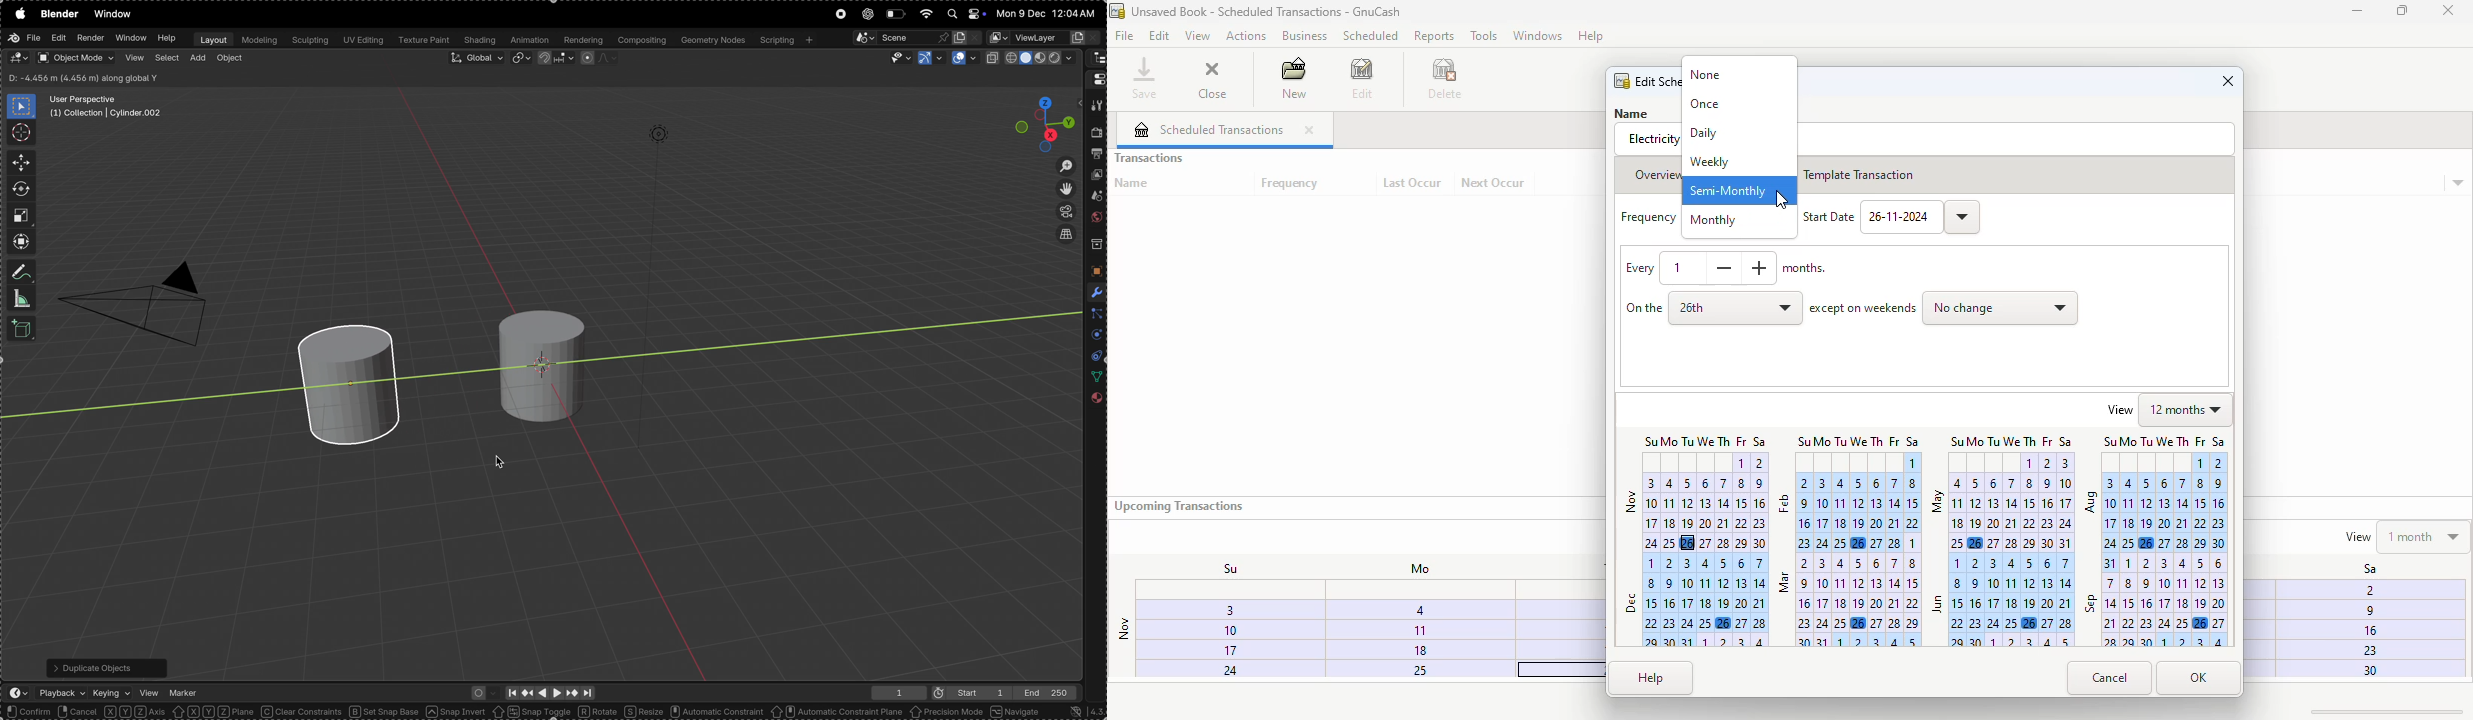 This screenshot has width=2492, height=728. Describe the element at coordinates (530, 41) in the screenshot. I see `Animation` at that location.